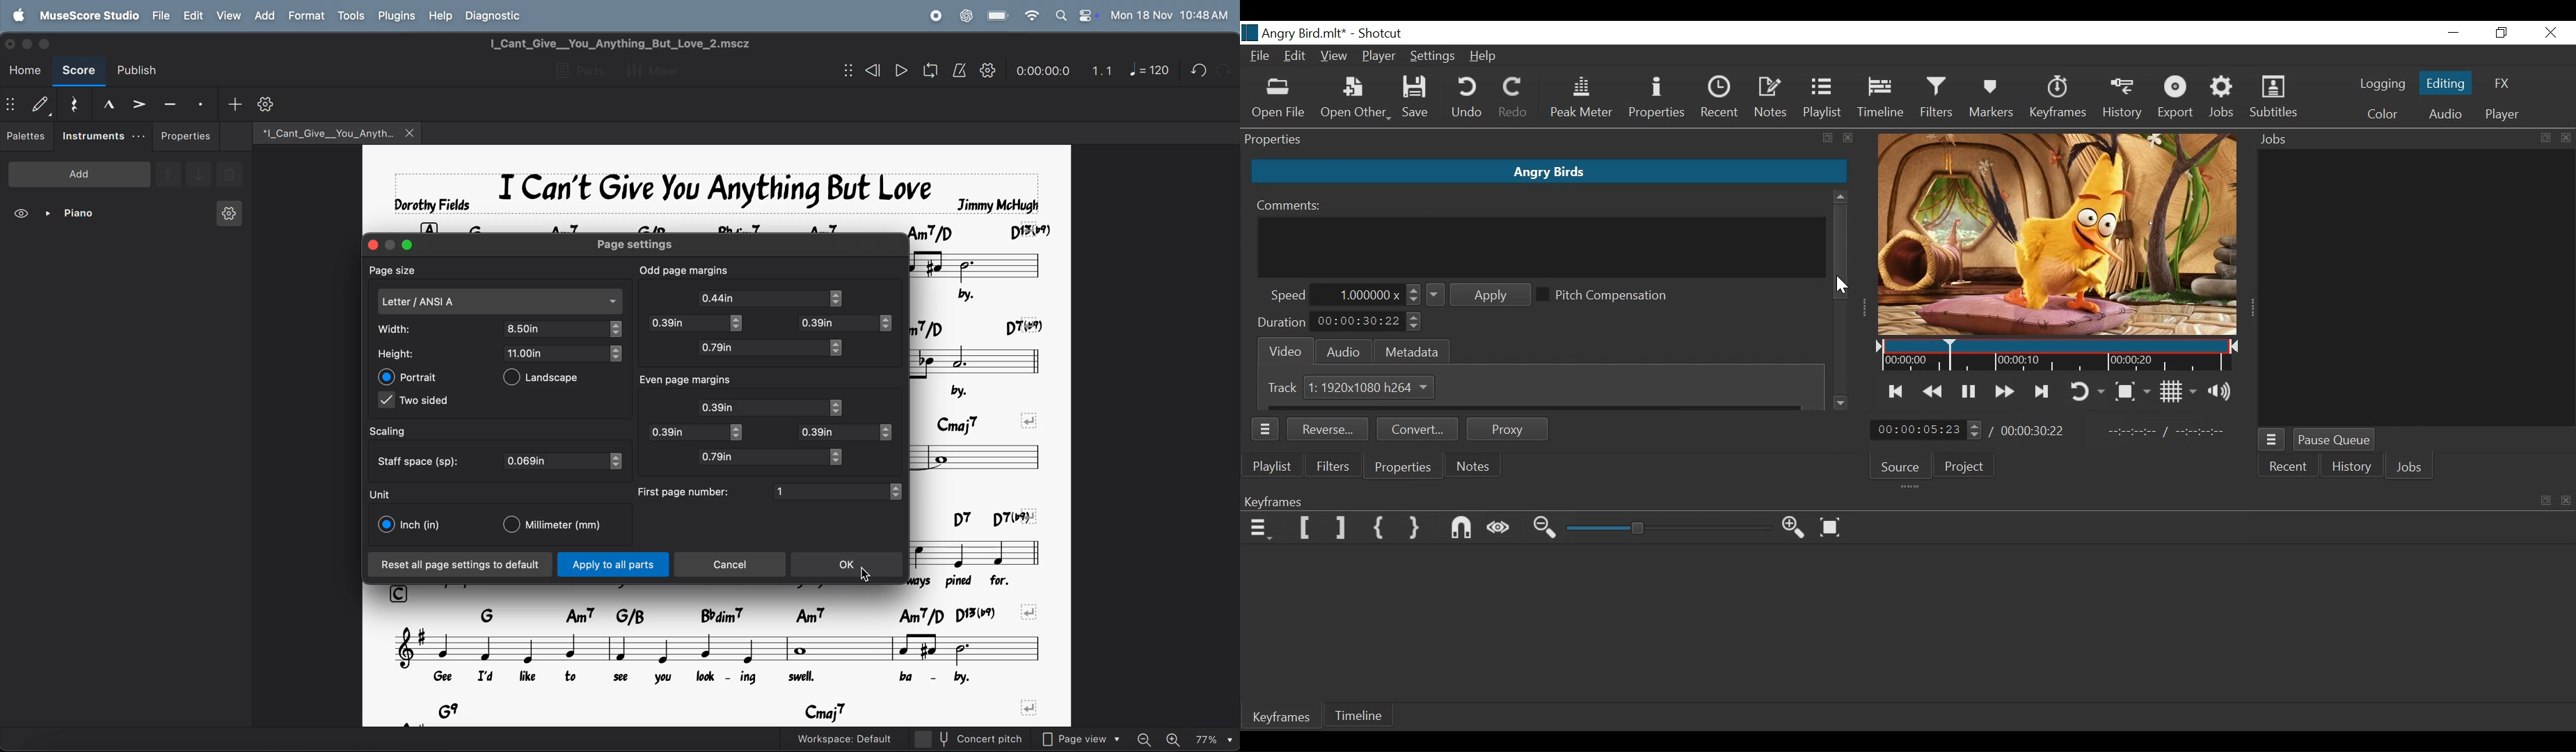  What do you see at coordinates (2454, 33) in the screenshot?
I see `Minimize` at bounding box center [2454, 33].